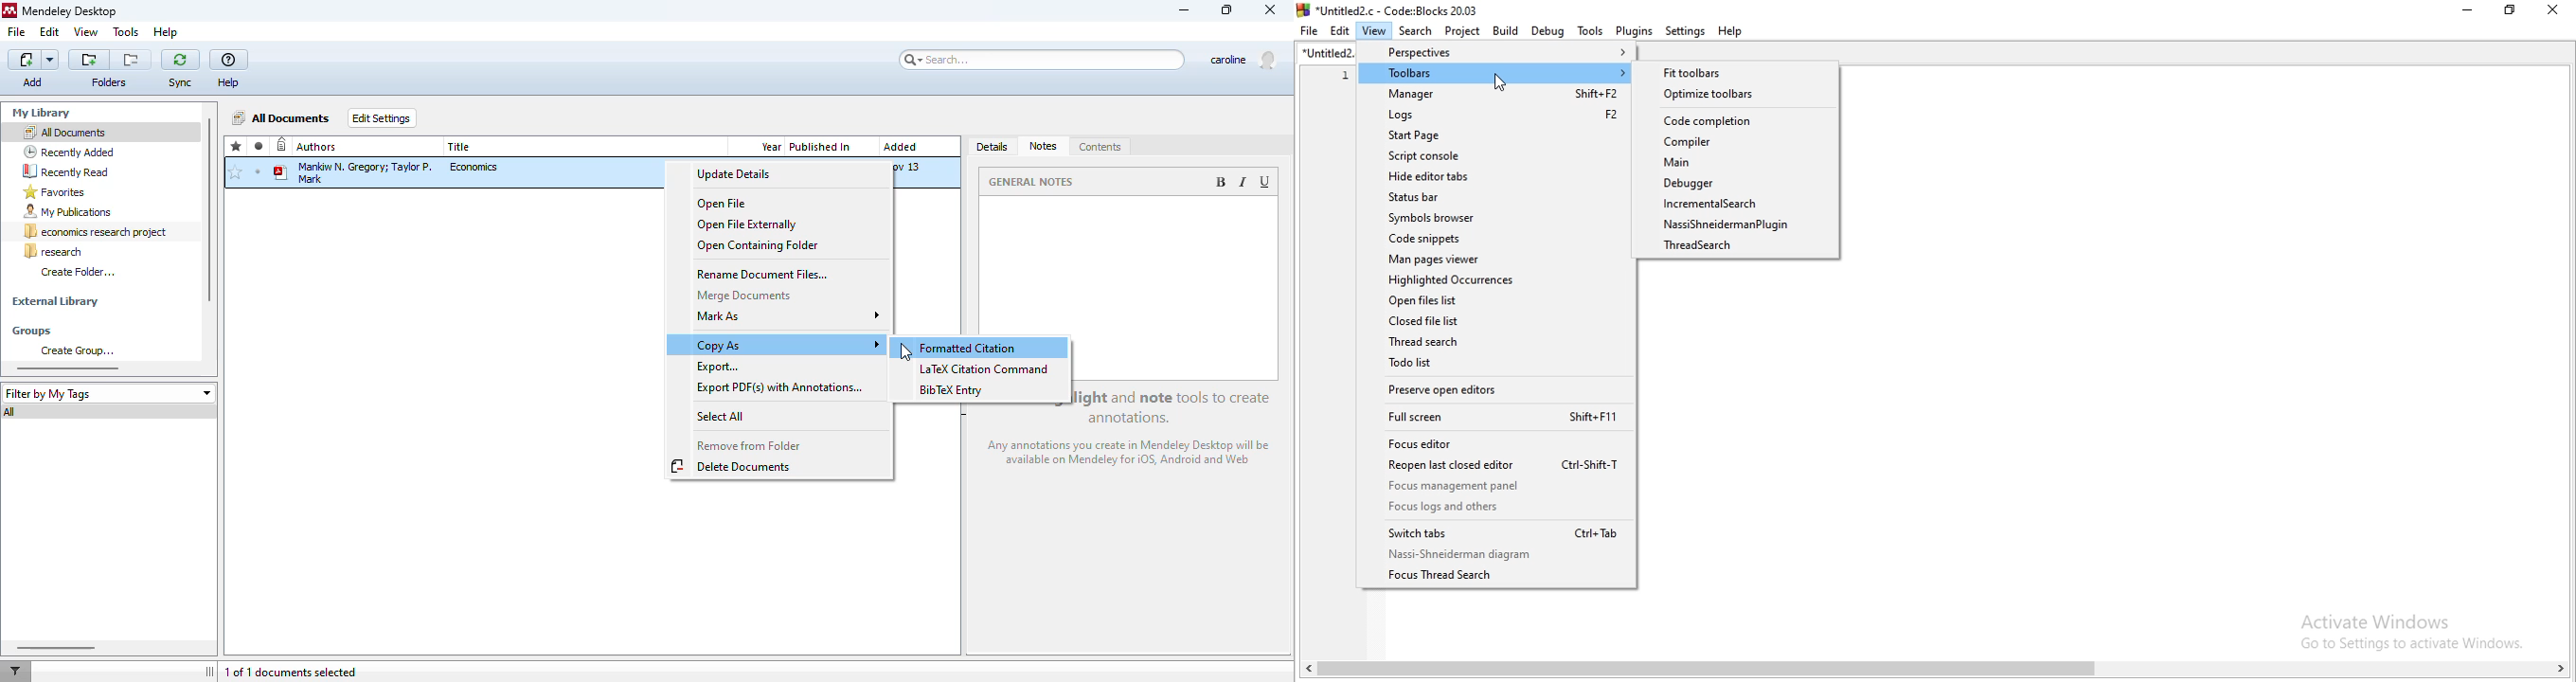 The width and height of the screenshot is (2576, 700). What do you see at coordinates (1489, 95) in the screenshot?
I see `Manager` at bounding box center [1489, 95].